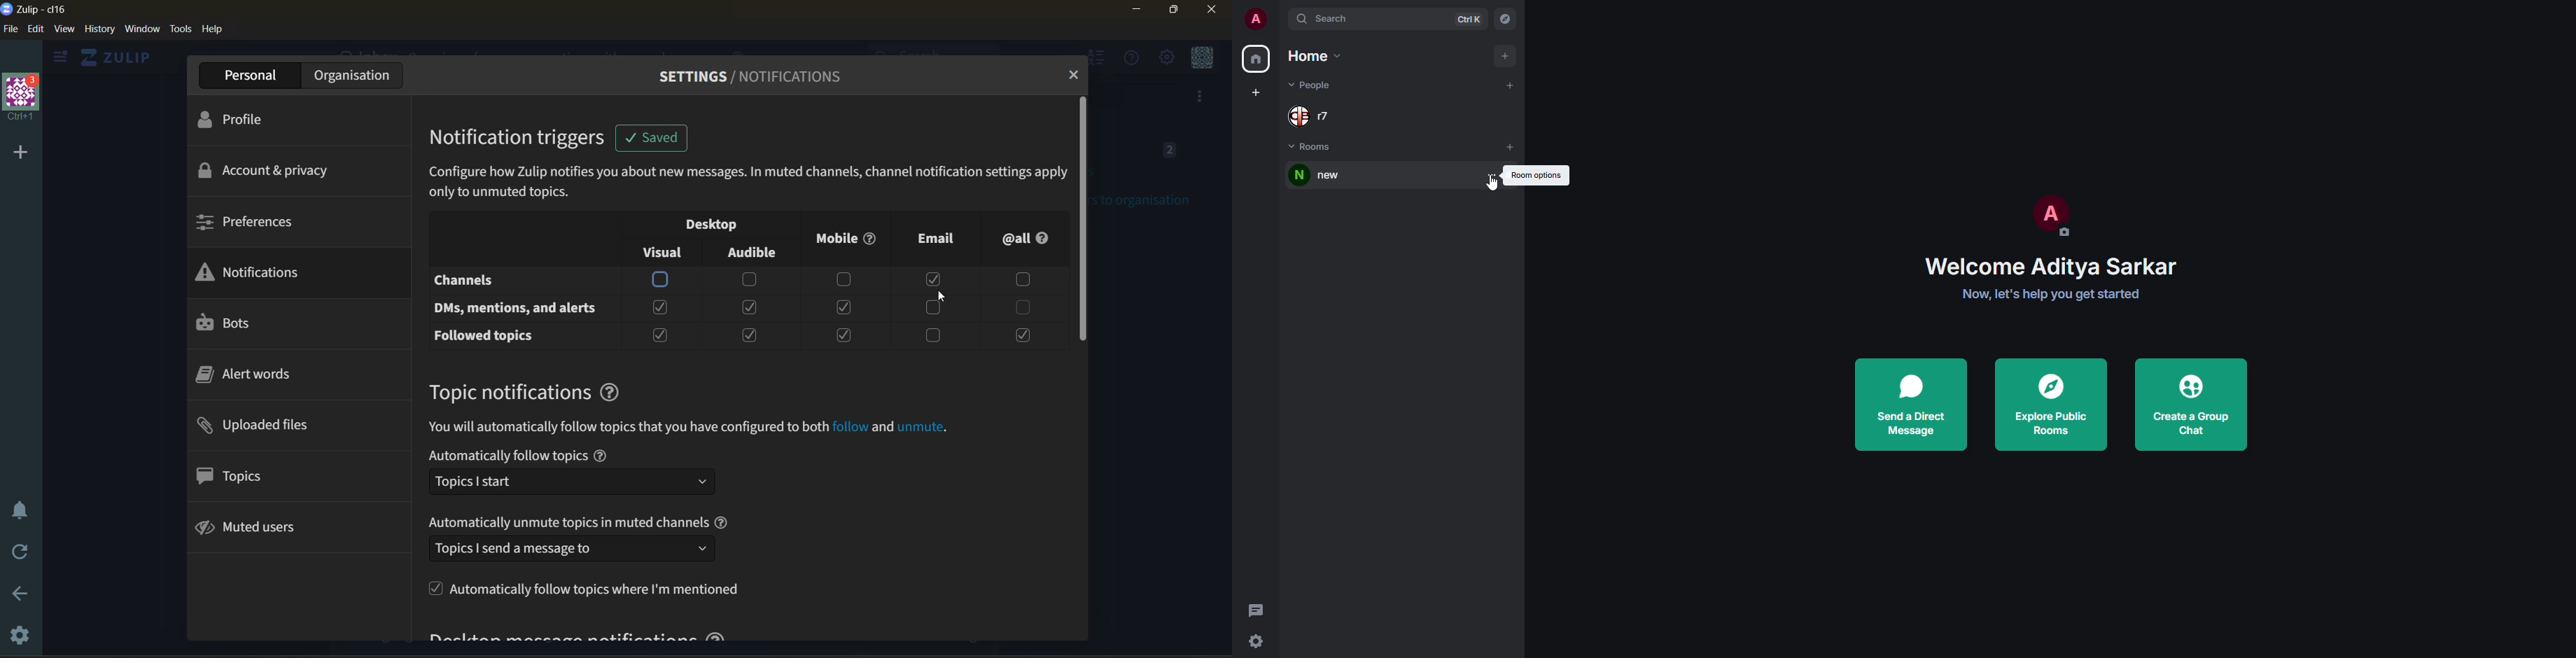  I want to click on topic notifications, so click(508, 392).